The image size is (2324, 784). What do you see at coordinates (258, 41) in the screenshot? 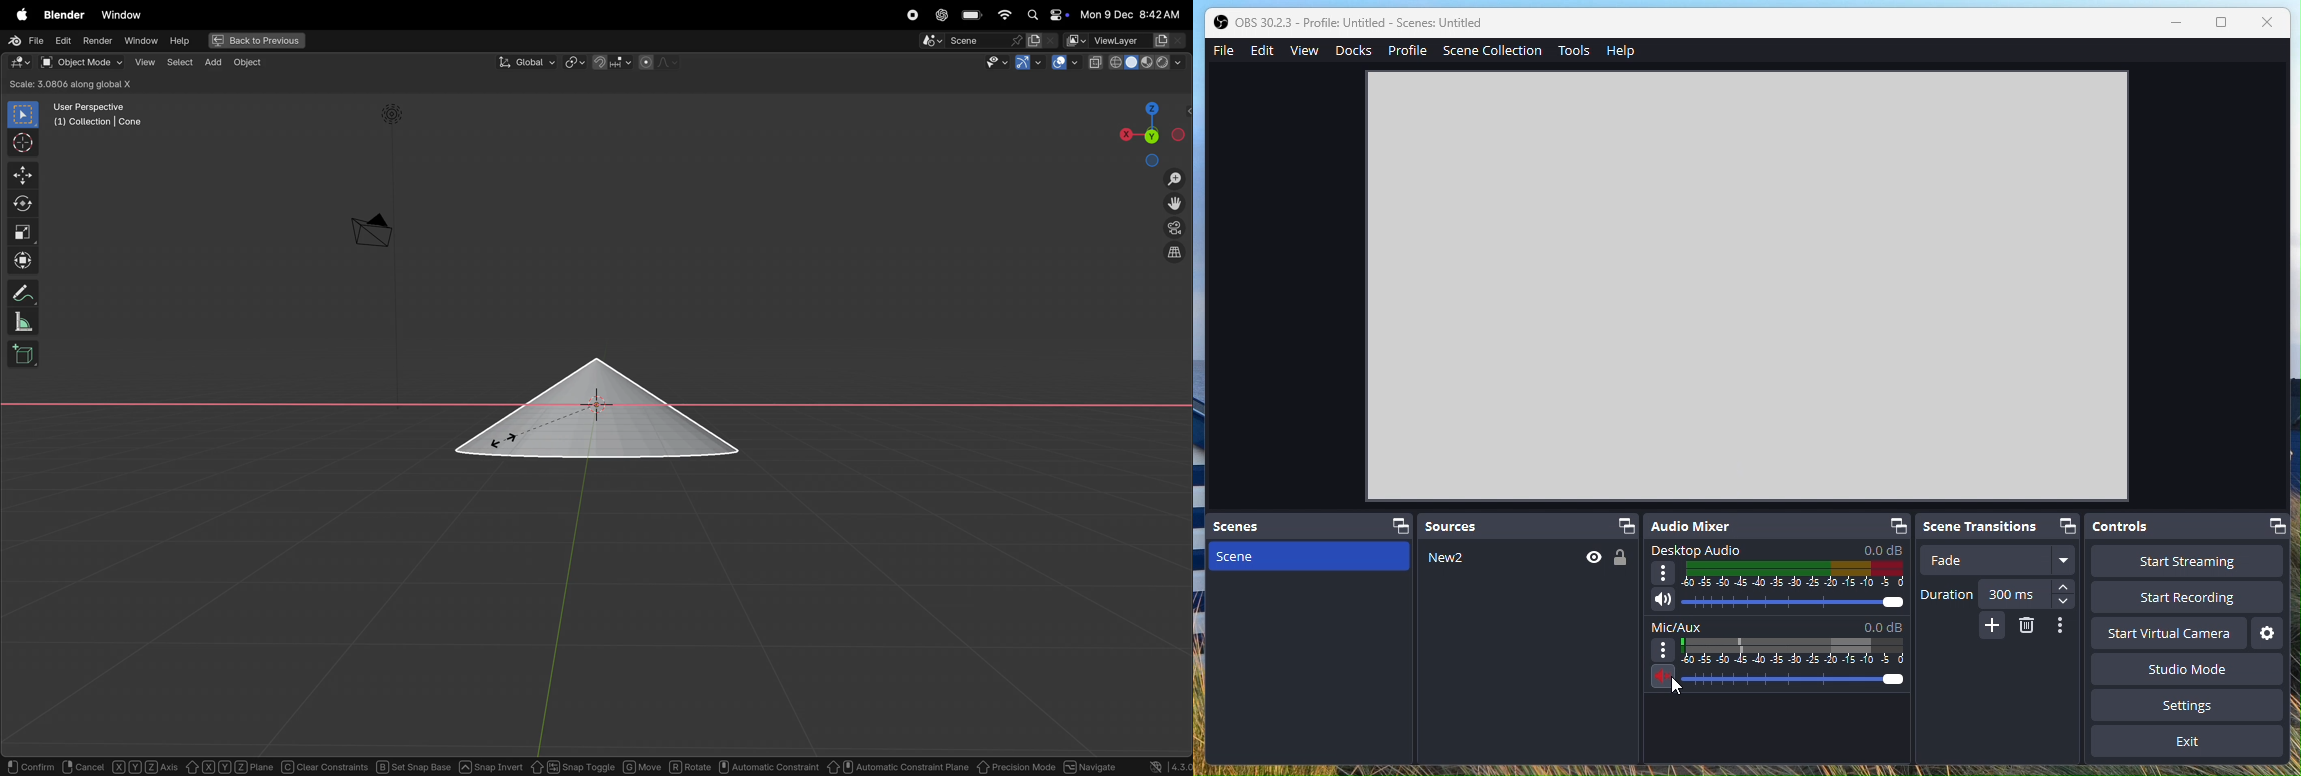
I see `back to previous` at bounding box center [258, 41].